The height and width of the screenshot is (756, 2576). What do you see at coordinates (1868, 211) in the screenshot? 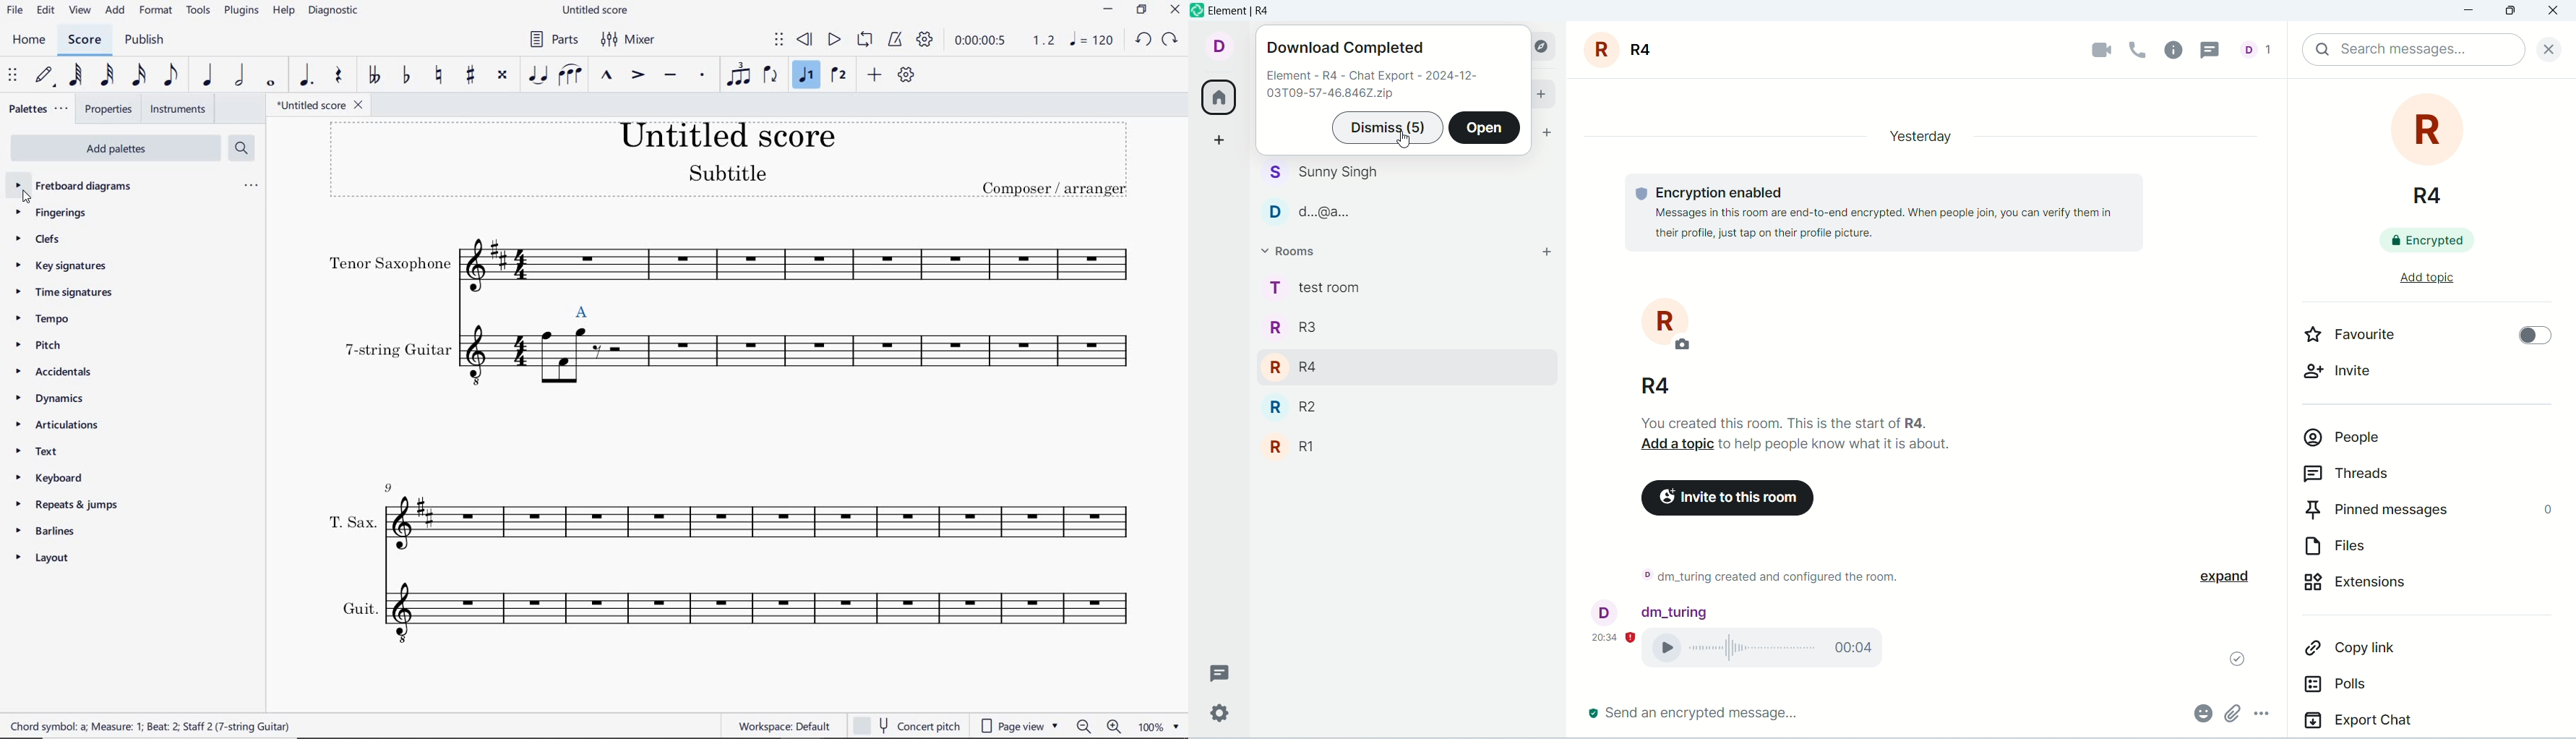
I see `text` at bounding box center [1868, 211].